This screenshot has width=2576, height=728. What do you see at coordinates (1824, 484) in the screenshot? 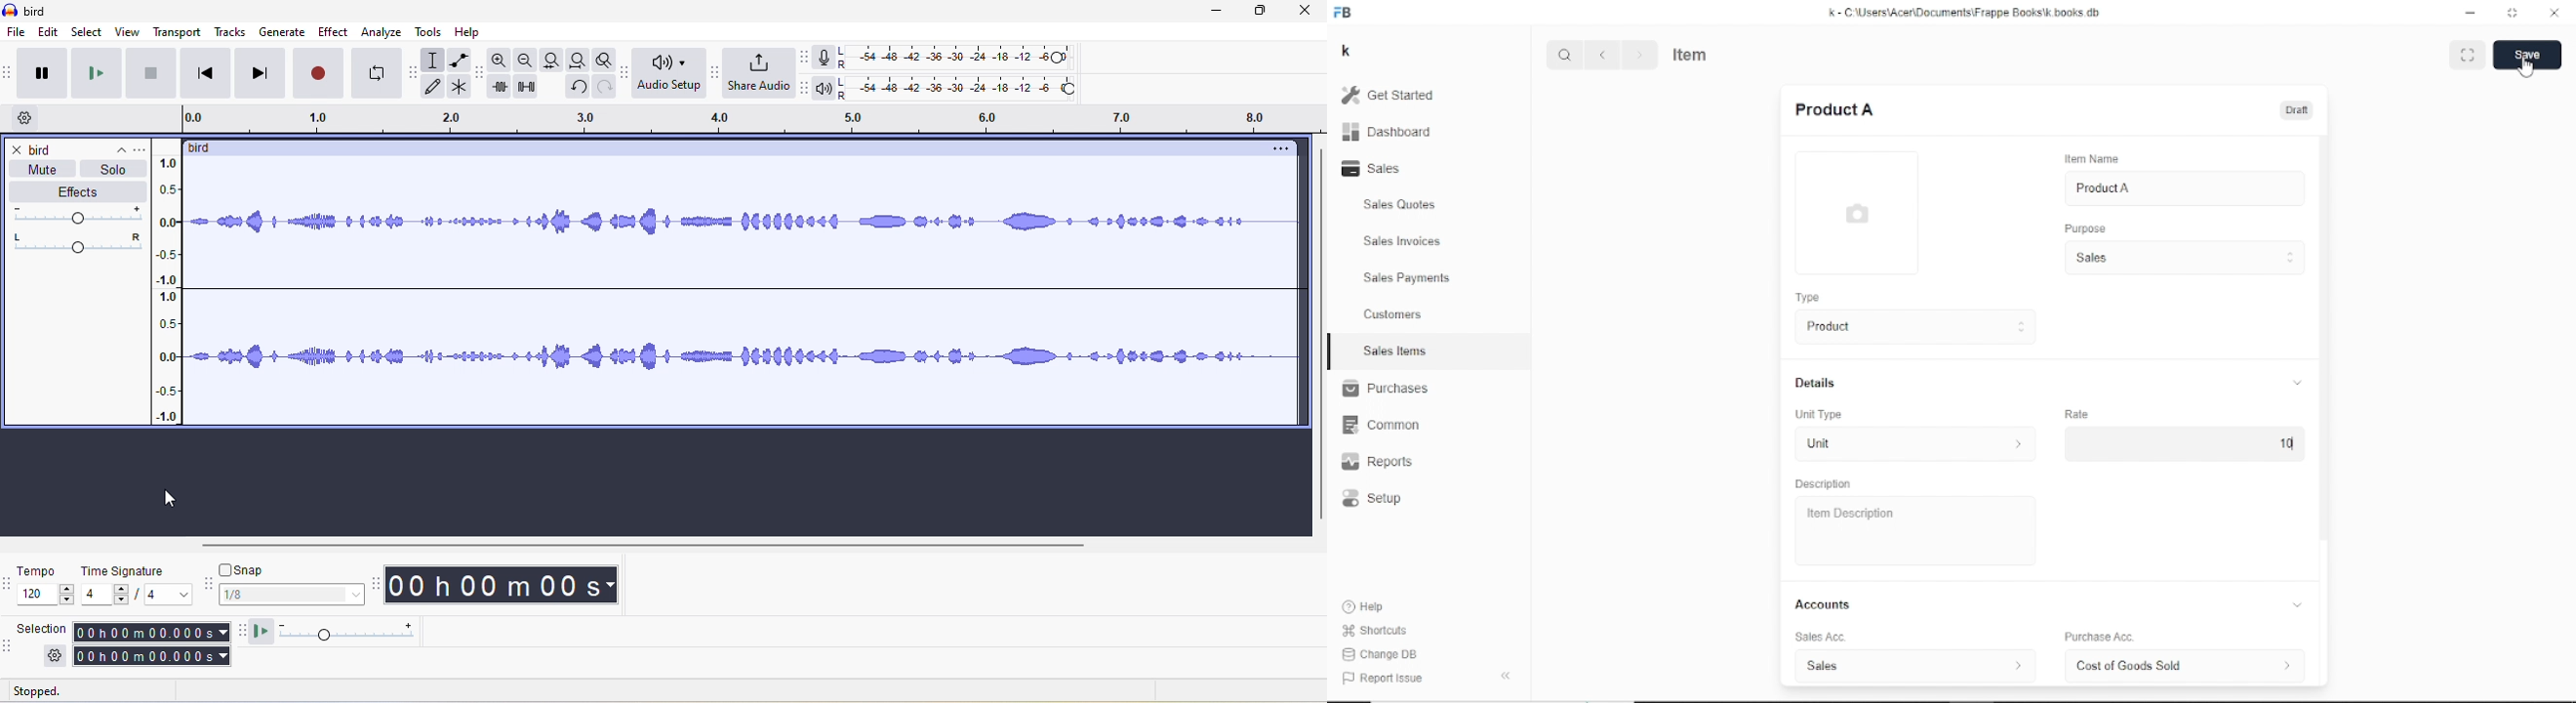
I see `Description` at bounding box center [1824, 484].